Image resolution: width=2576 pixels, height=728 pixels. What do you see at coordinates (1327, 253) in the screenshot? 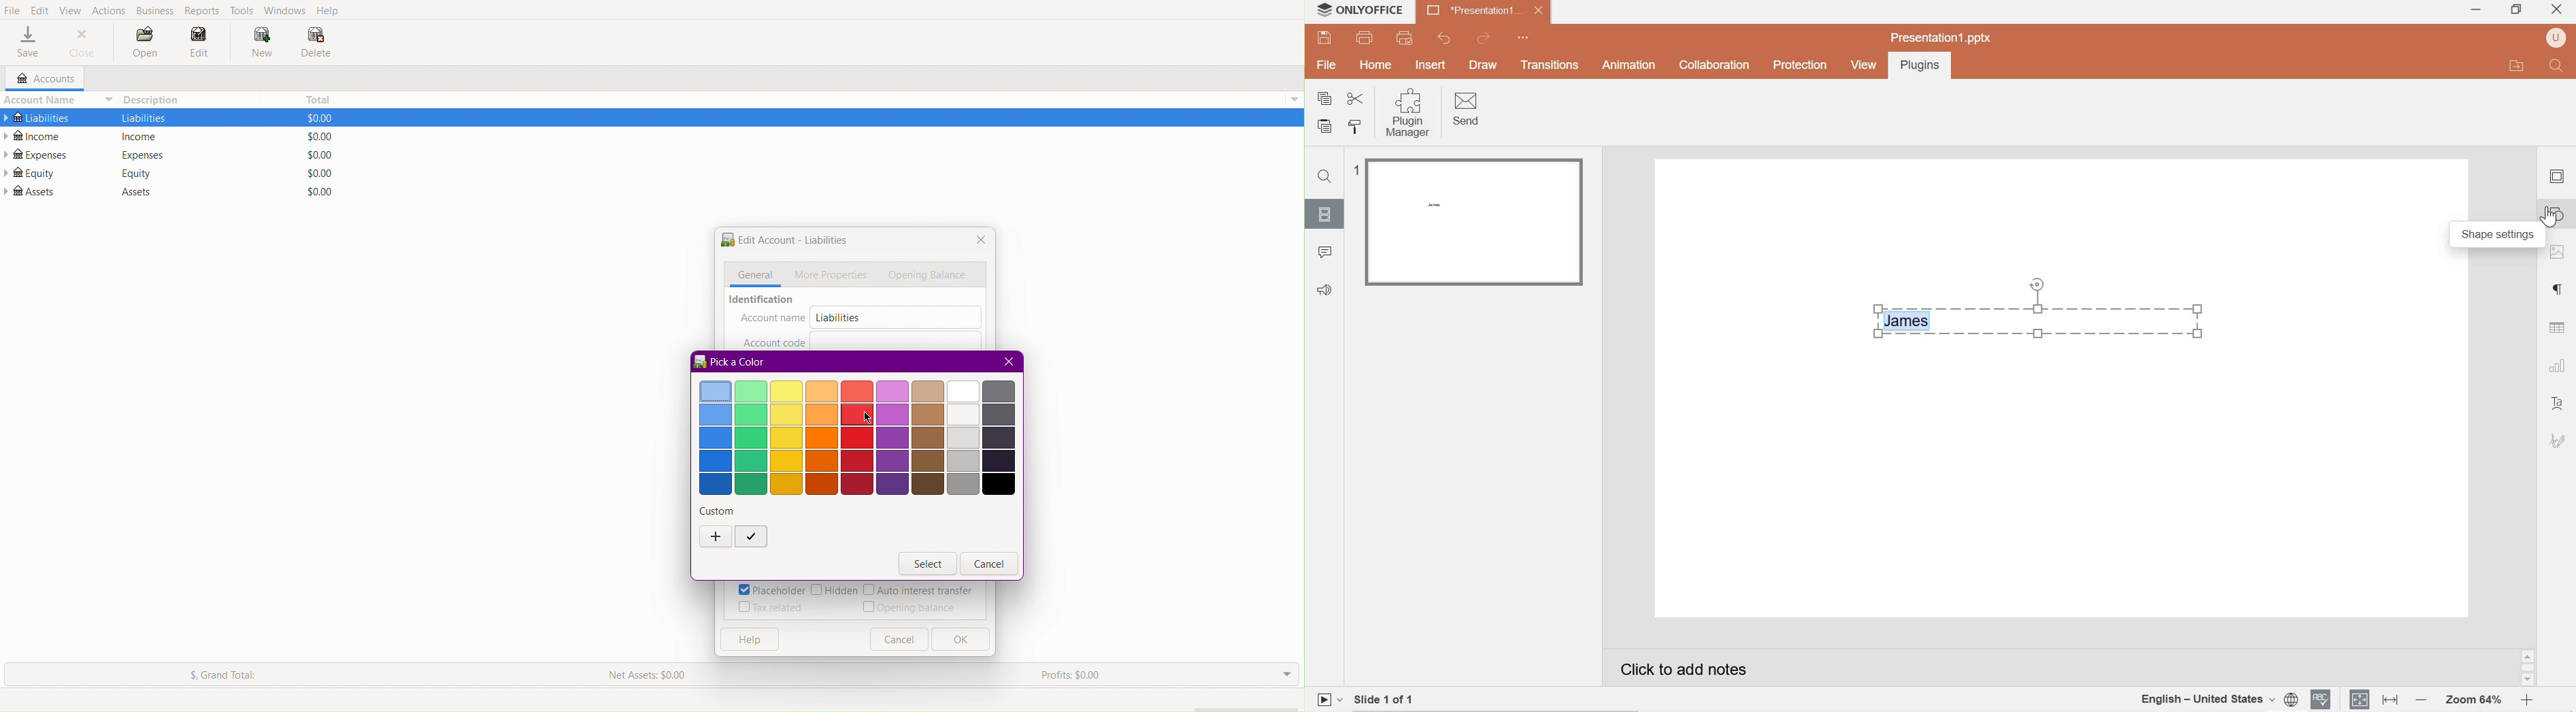
I see `comments` at bounding box center [1327, 253].